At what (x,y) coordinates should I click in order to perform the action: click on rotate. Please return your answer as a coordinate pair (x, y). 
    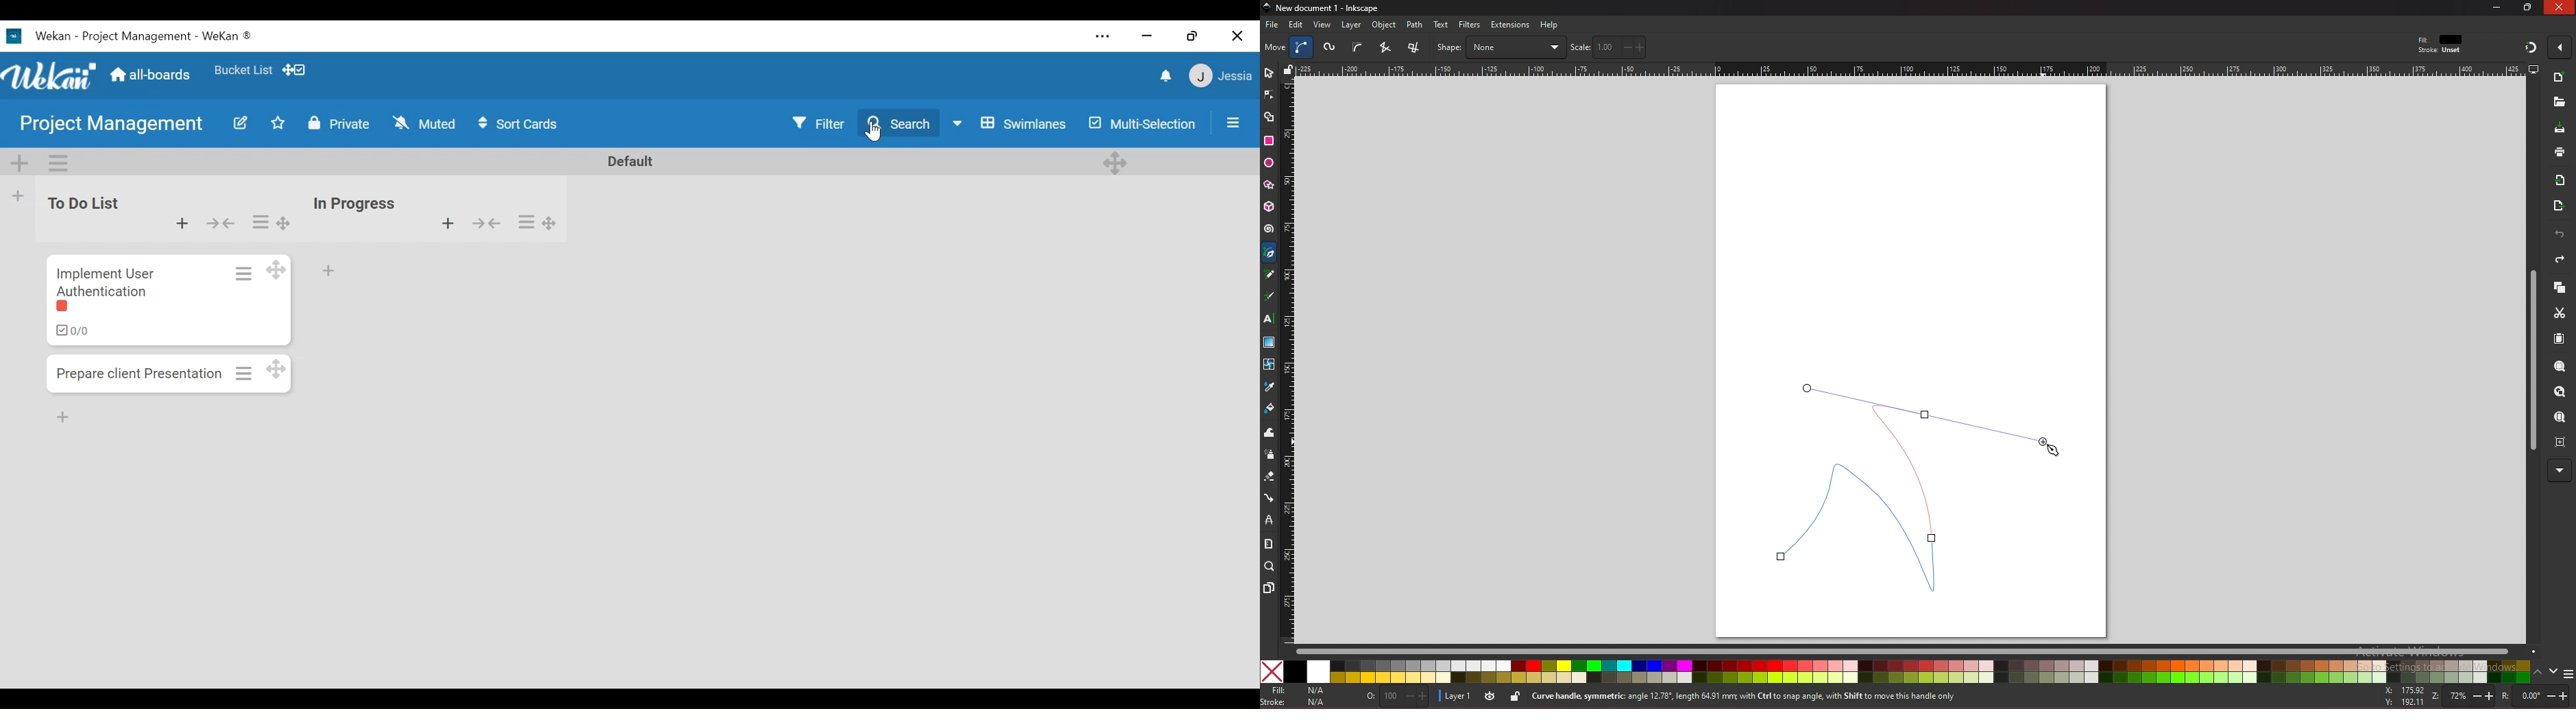
    Looking at the image, I should click on (2534, 697).